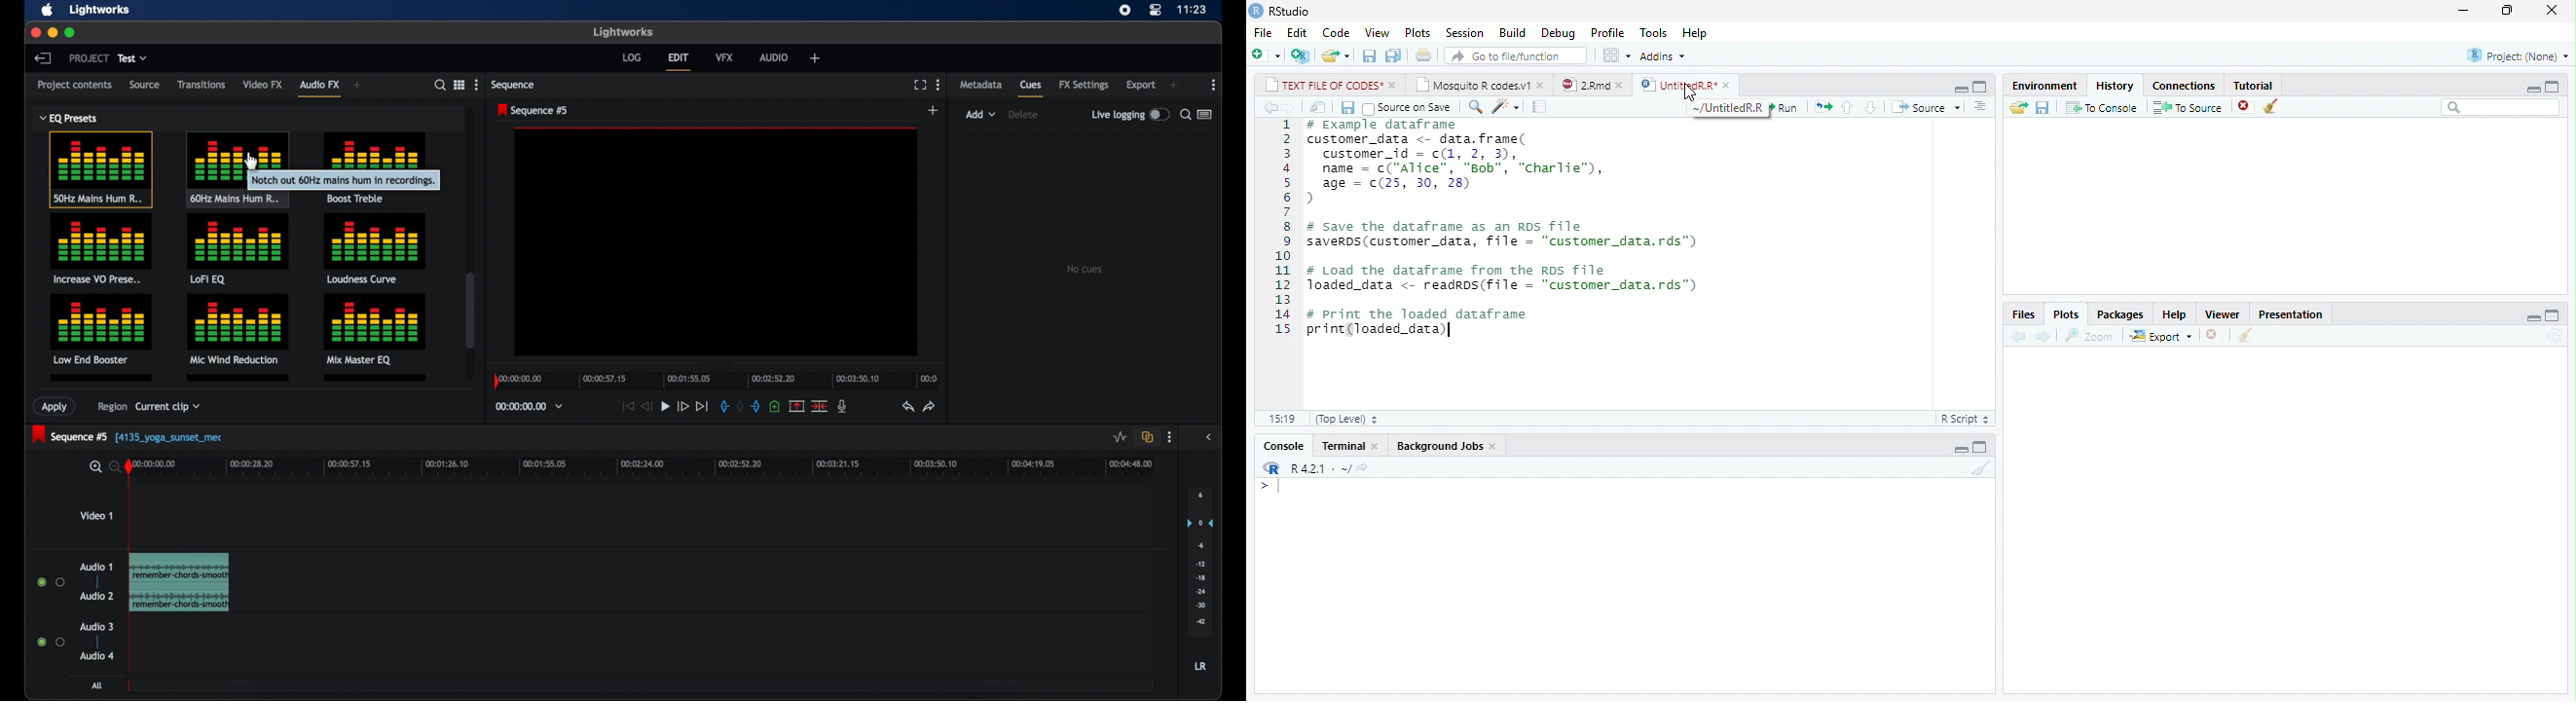  Describe the element at coordinates (108, 409) in the screenshot. I see `region` at that location.